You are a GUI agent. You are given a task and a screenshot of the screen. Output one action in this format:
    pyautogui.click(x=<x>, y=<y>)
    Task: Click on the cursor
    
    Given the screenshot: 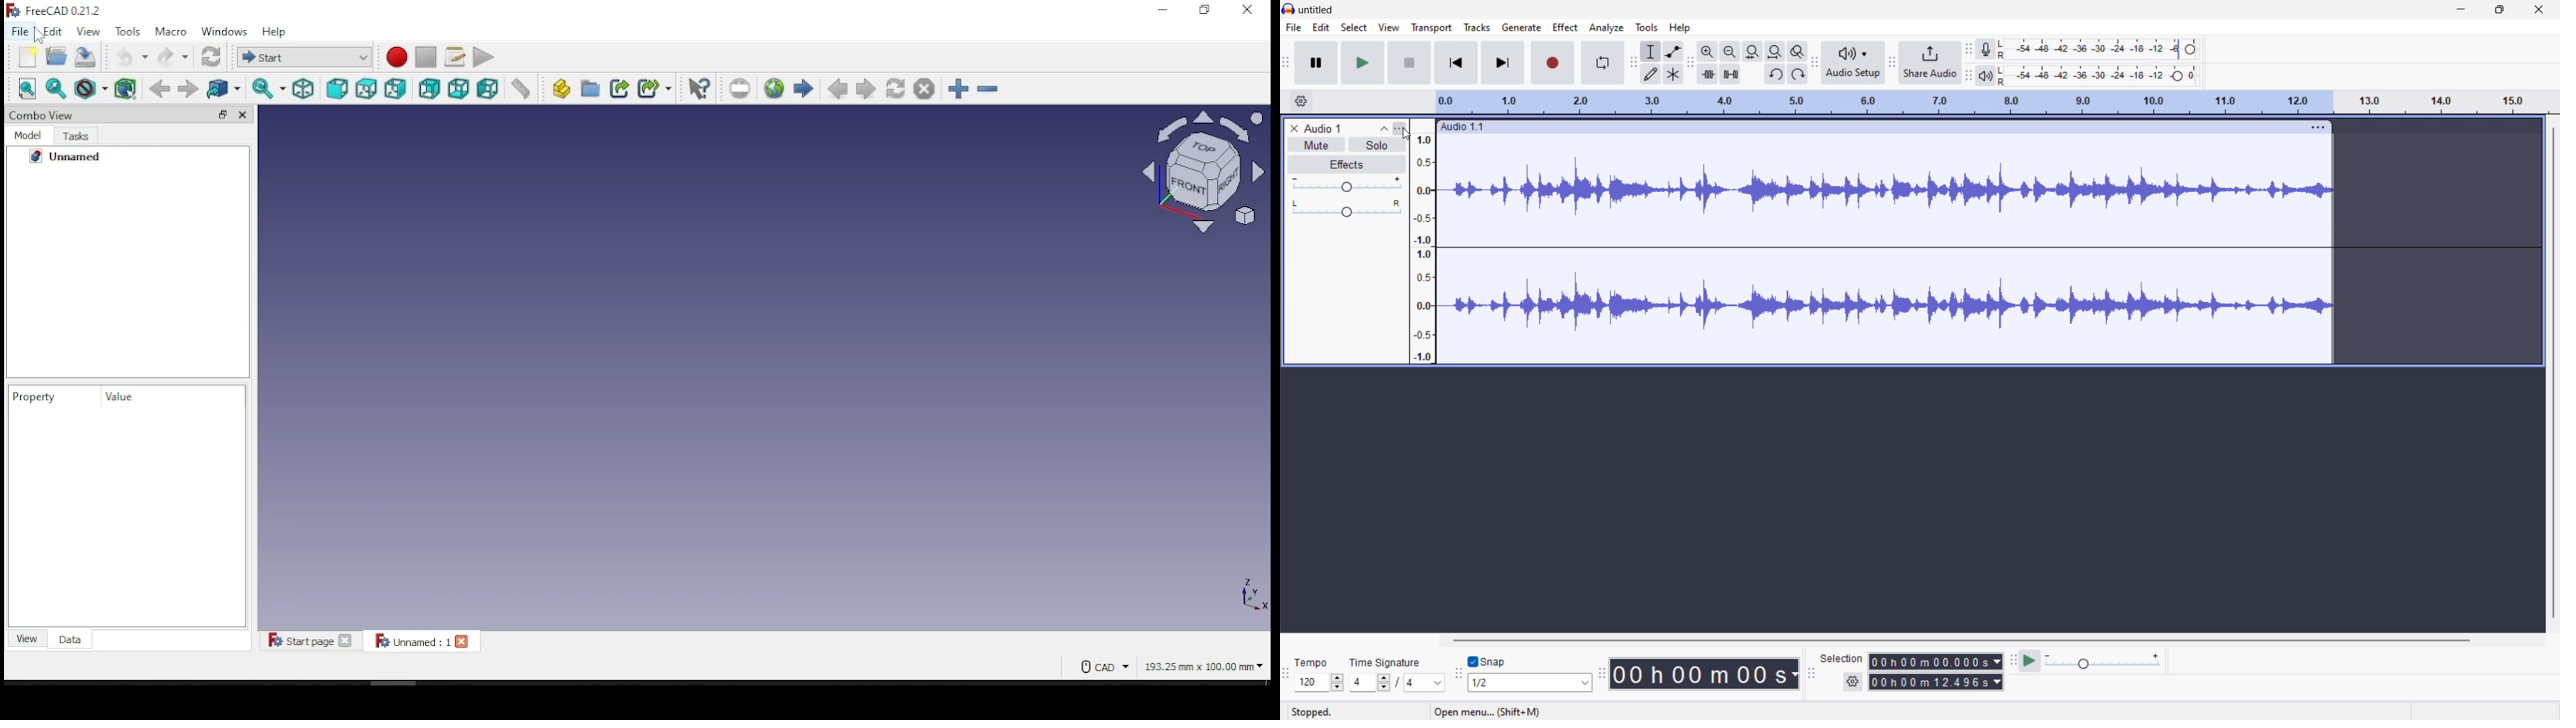 What is the action you would take?
    pyautogui.click(x=1407, y=135)
    